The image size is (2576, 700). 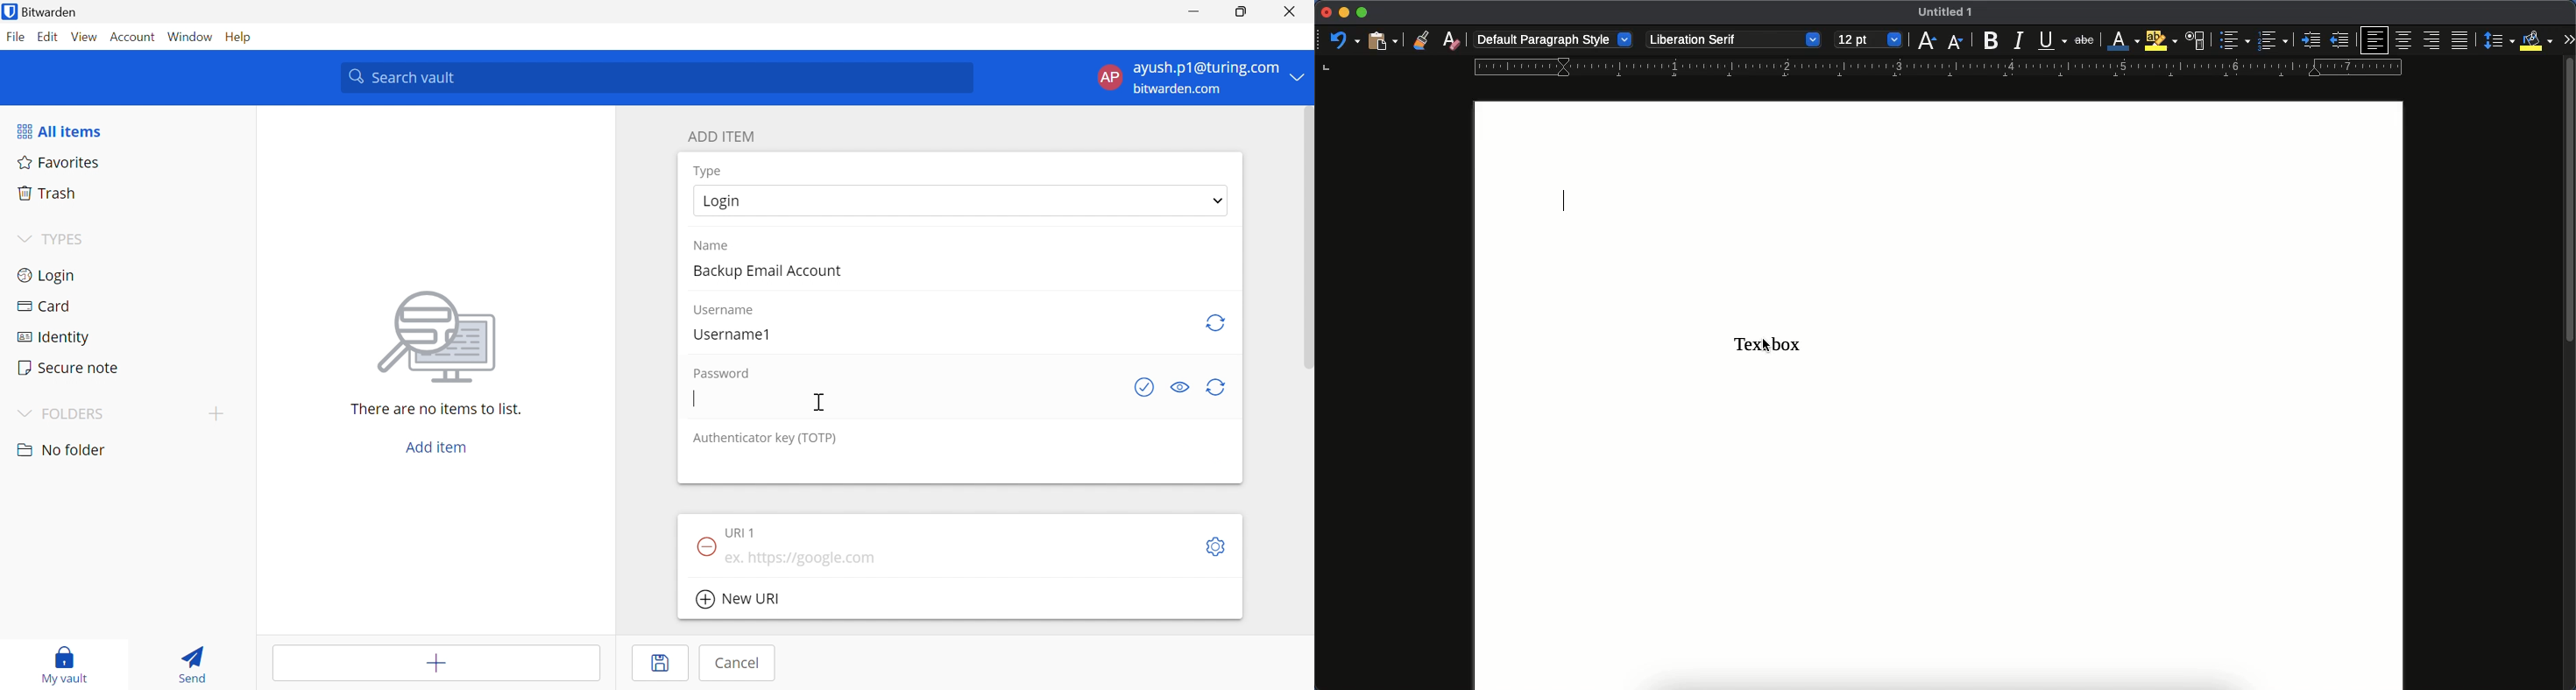 What do you see at coordinates (1767, 346) in the screenshot?
I see `cursor` at bounding box center [1767, 346].